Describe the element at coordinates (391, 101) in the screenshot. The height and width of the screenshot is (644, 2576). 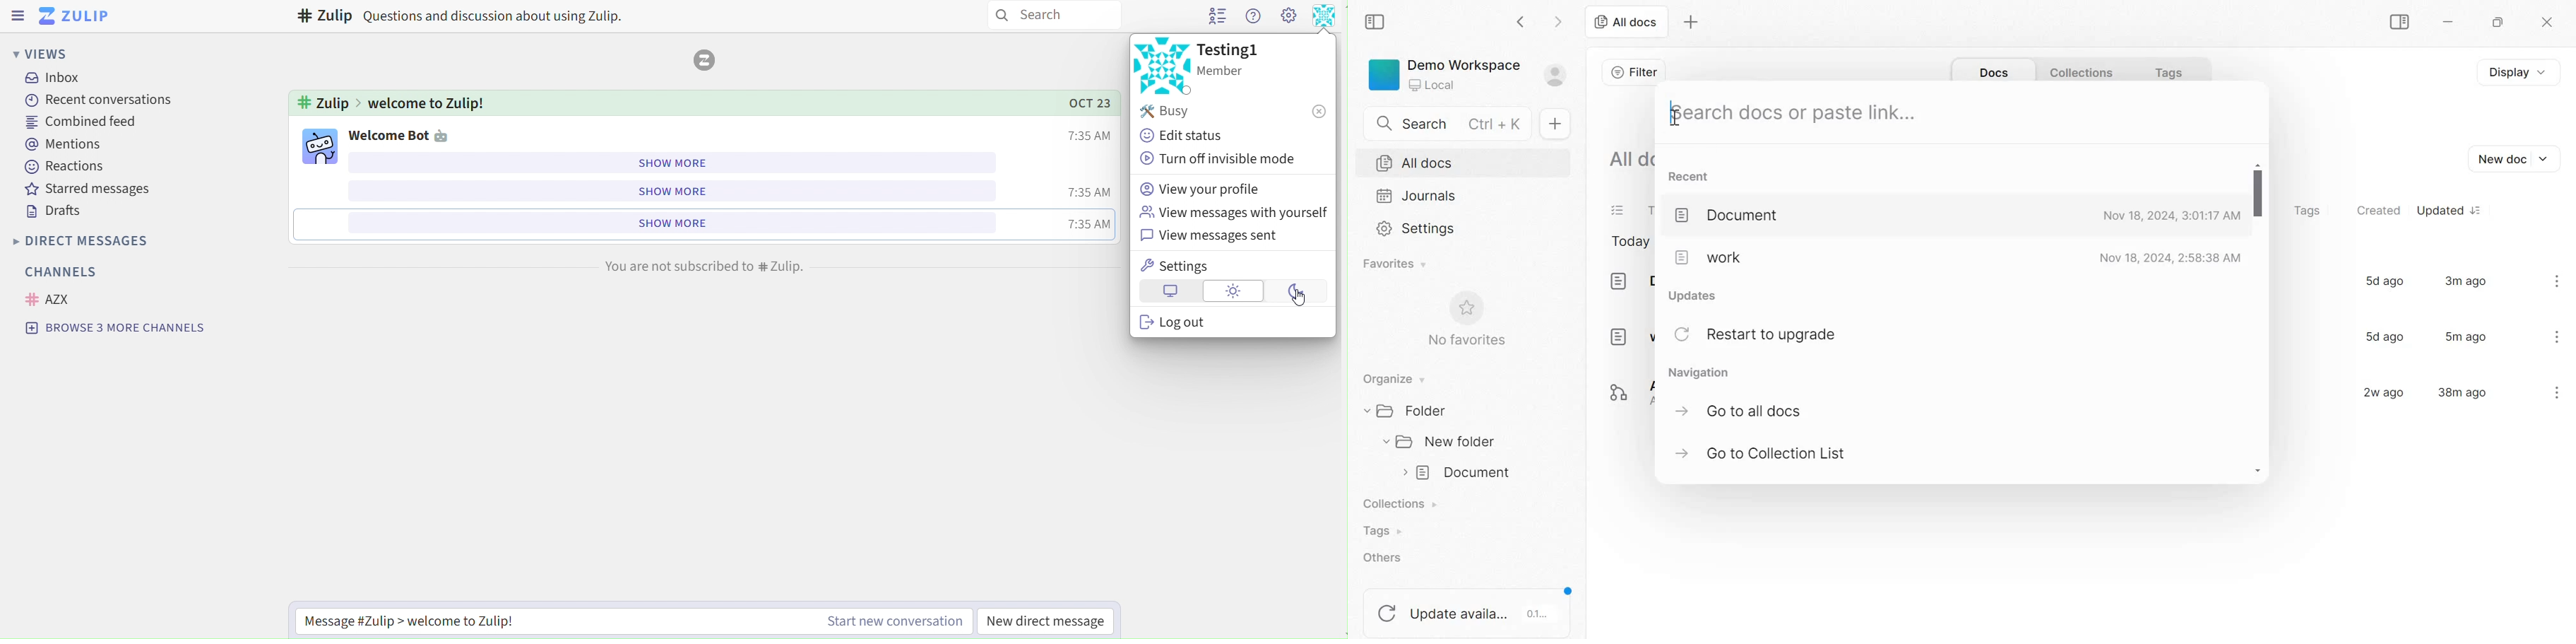
I see `Zulip welcome to Zulip !` at that location.